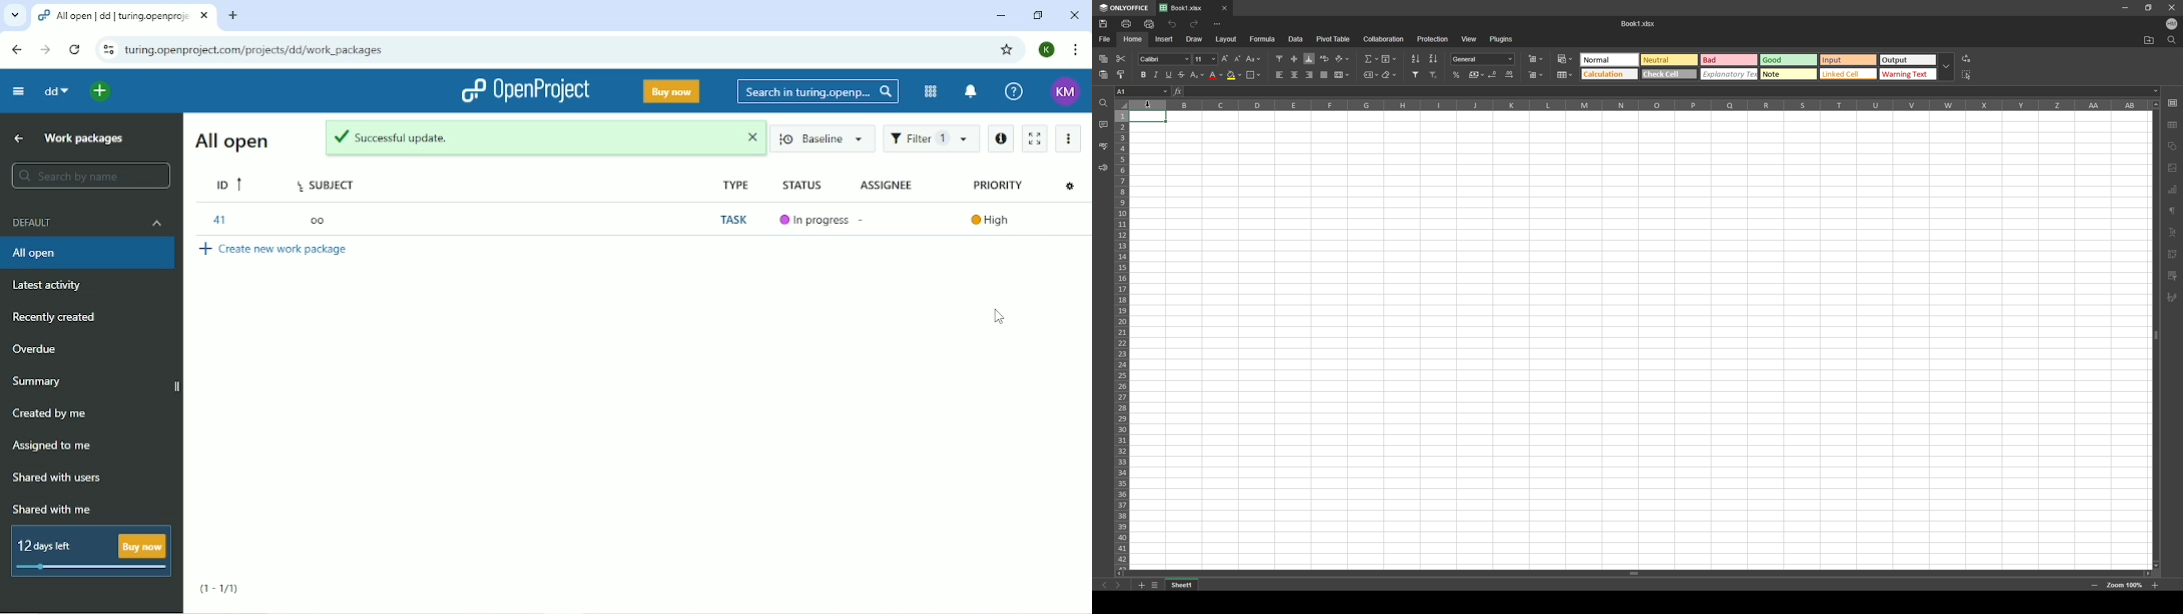  What do you see at coordinates (1384, 39) in the screenshot?
I see `collaboration` at bounding box center [1384, 39].